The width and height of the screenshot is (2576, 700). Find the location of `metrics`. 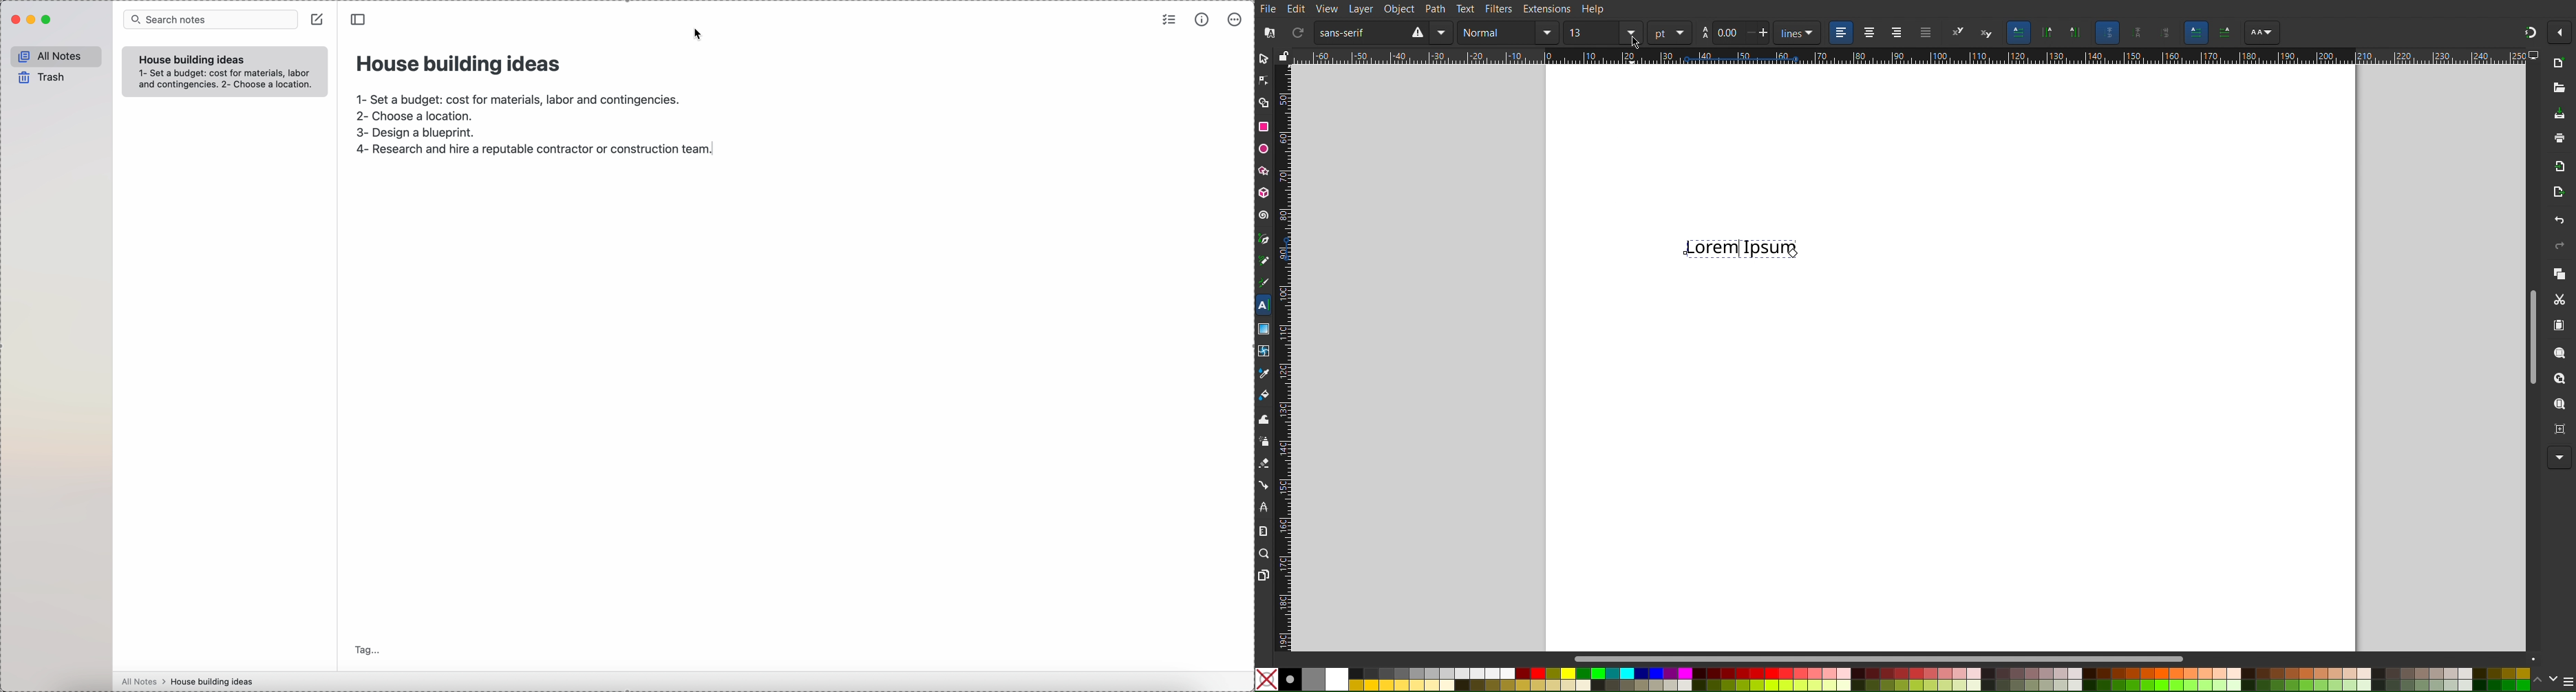

metrics is located at coordinates (1201, 21).